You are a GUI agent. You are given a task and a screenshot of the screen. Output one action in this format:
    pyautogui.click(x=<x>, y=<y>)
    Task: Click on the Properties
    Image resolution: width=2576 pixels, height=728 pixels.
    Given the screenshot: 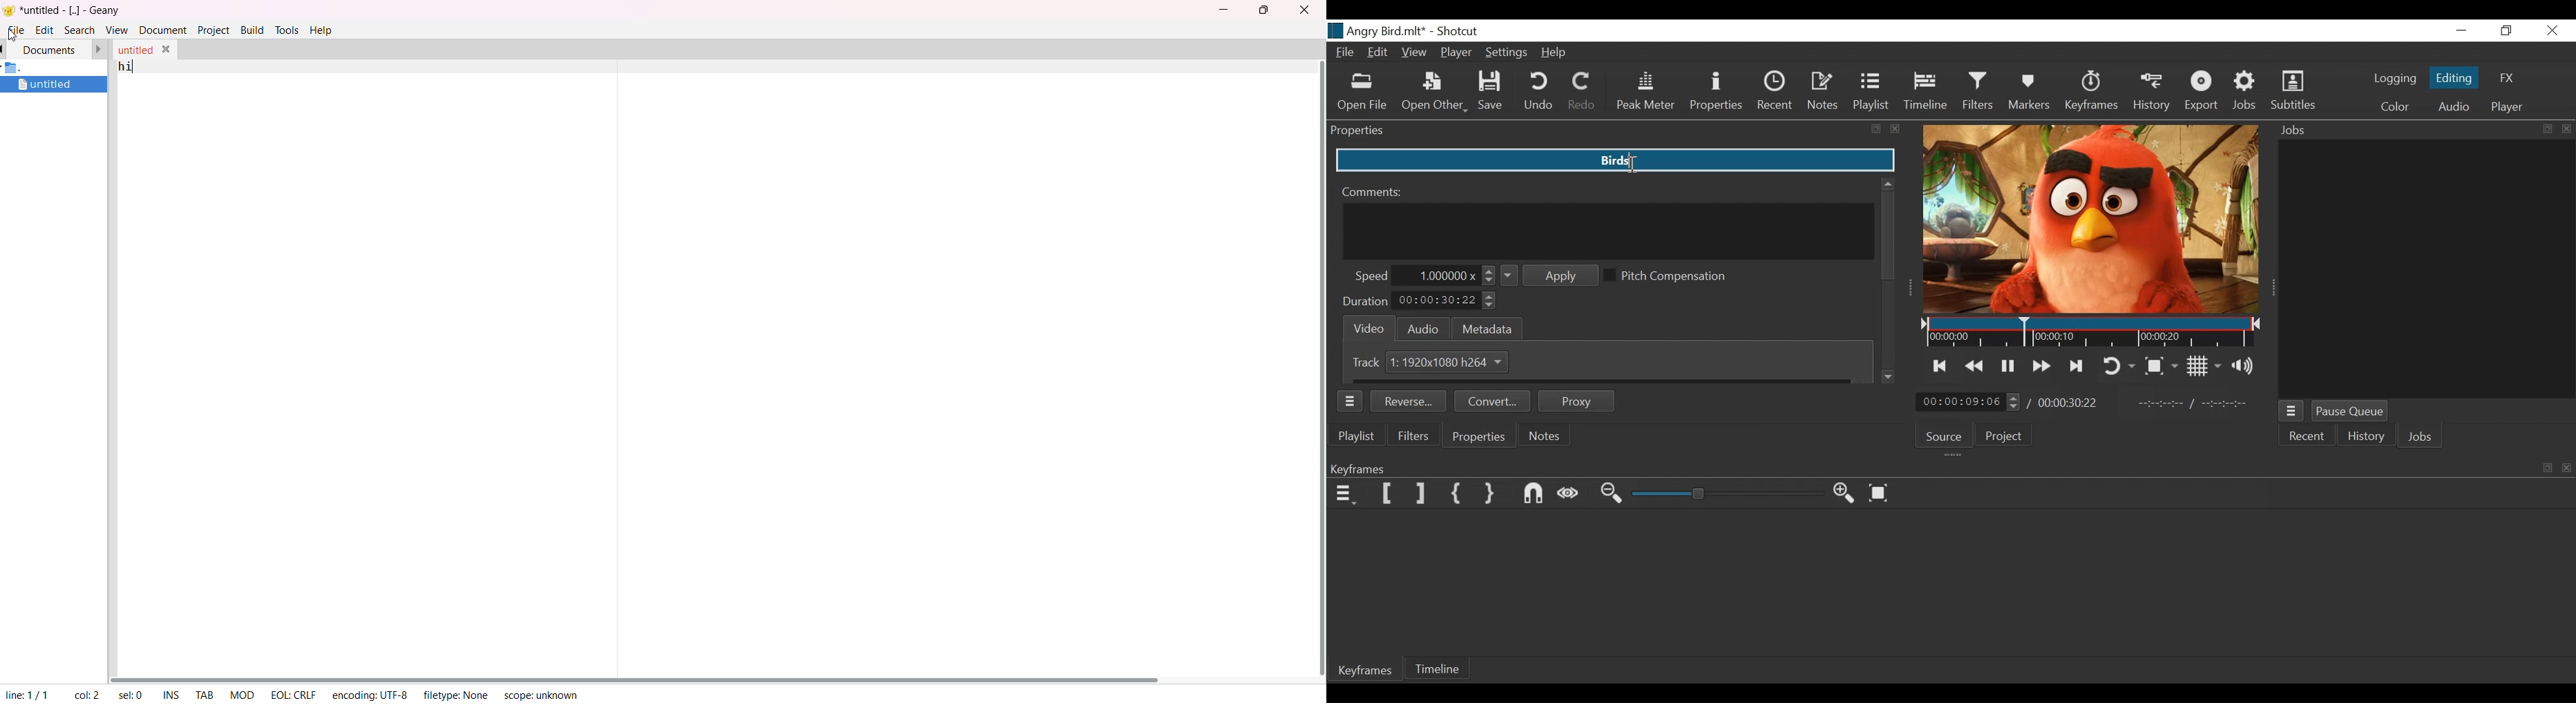 What is the action you would take?
    pyautogui.click(x=1716, y=91)
    